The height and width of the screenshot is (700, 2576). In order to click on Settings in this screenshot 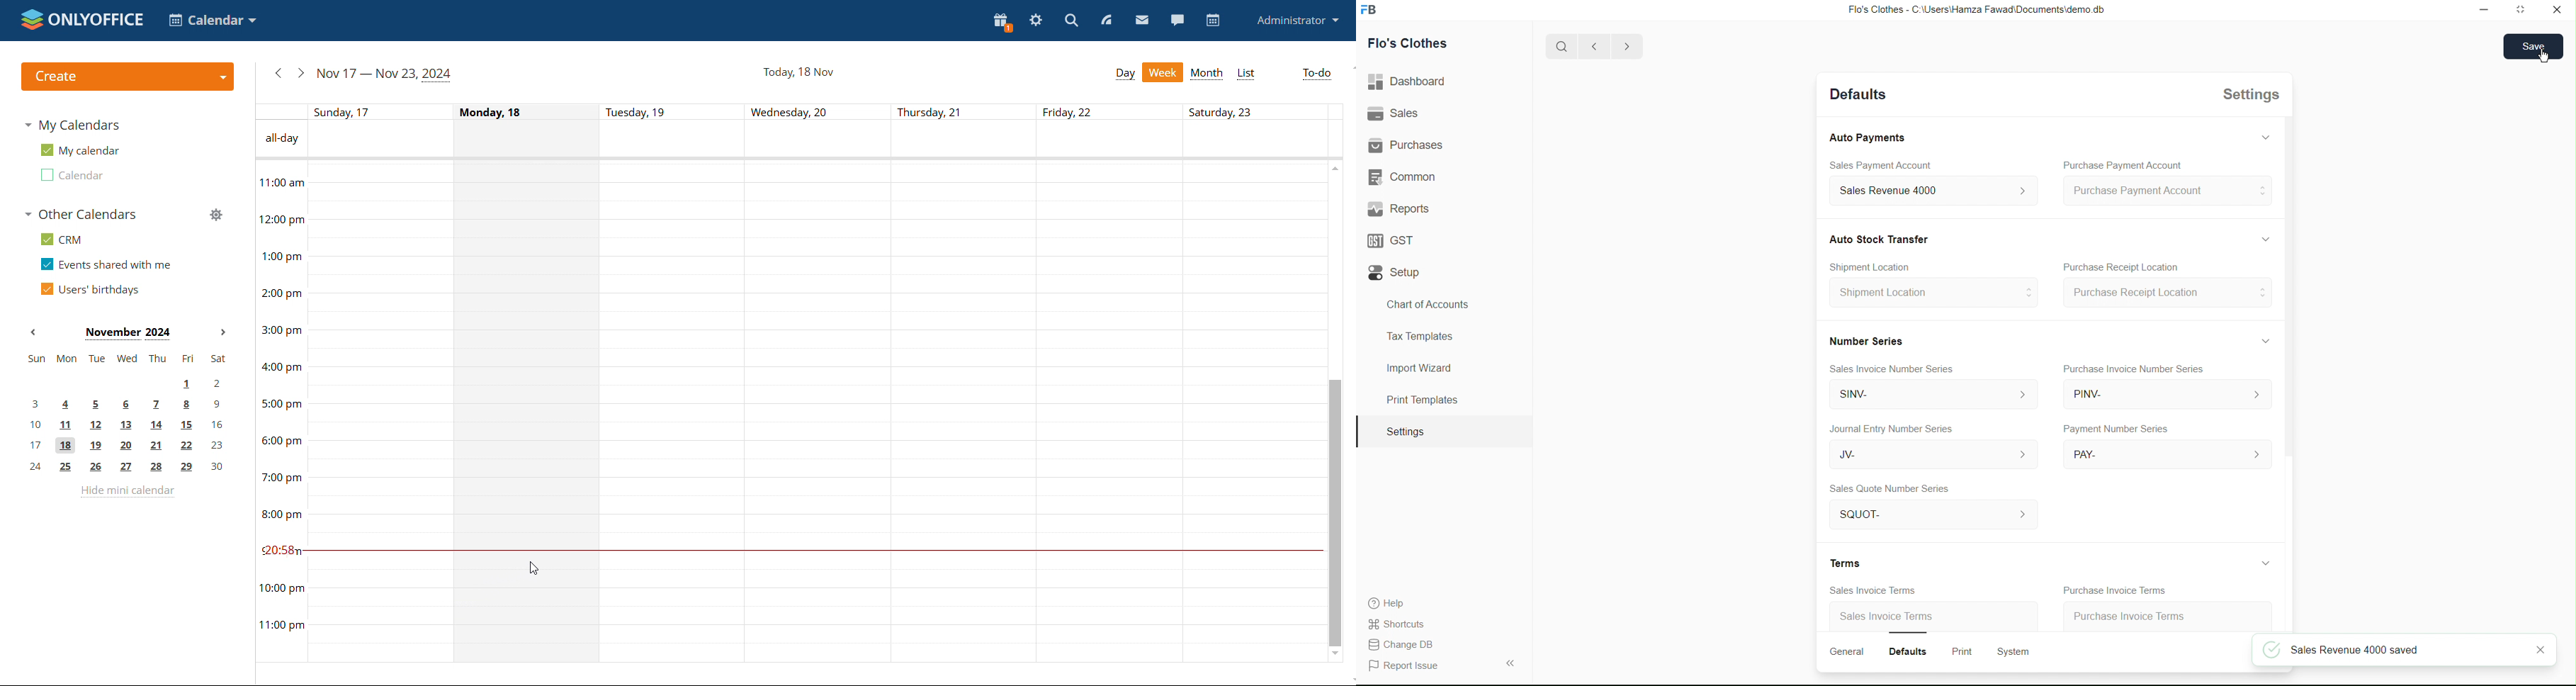, I will do `click(2254, 97)`.